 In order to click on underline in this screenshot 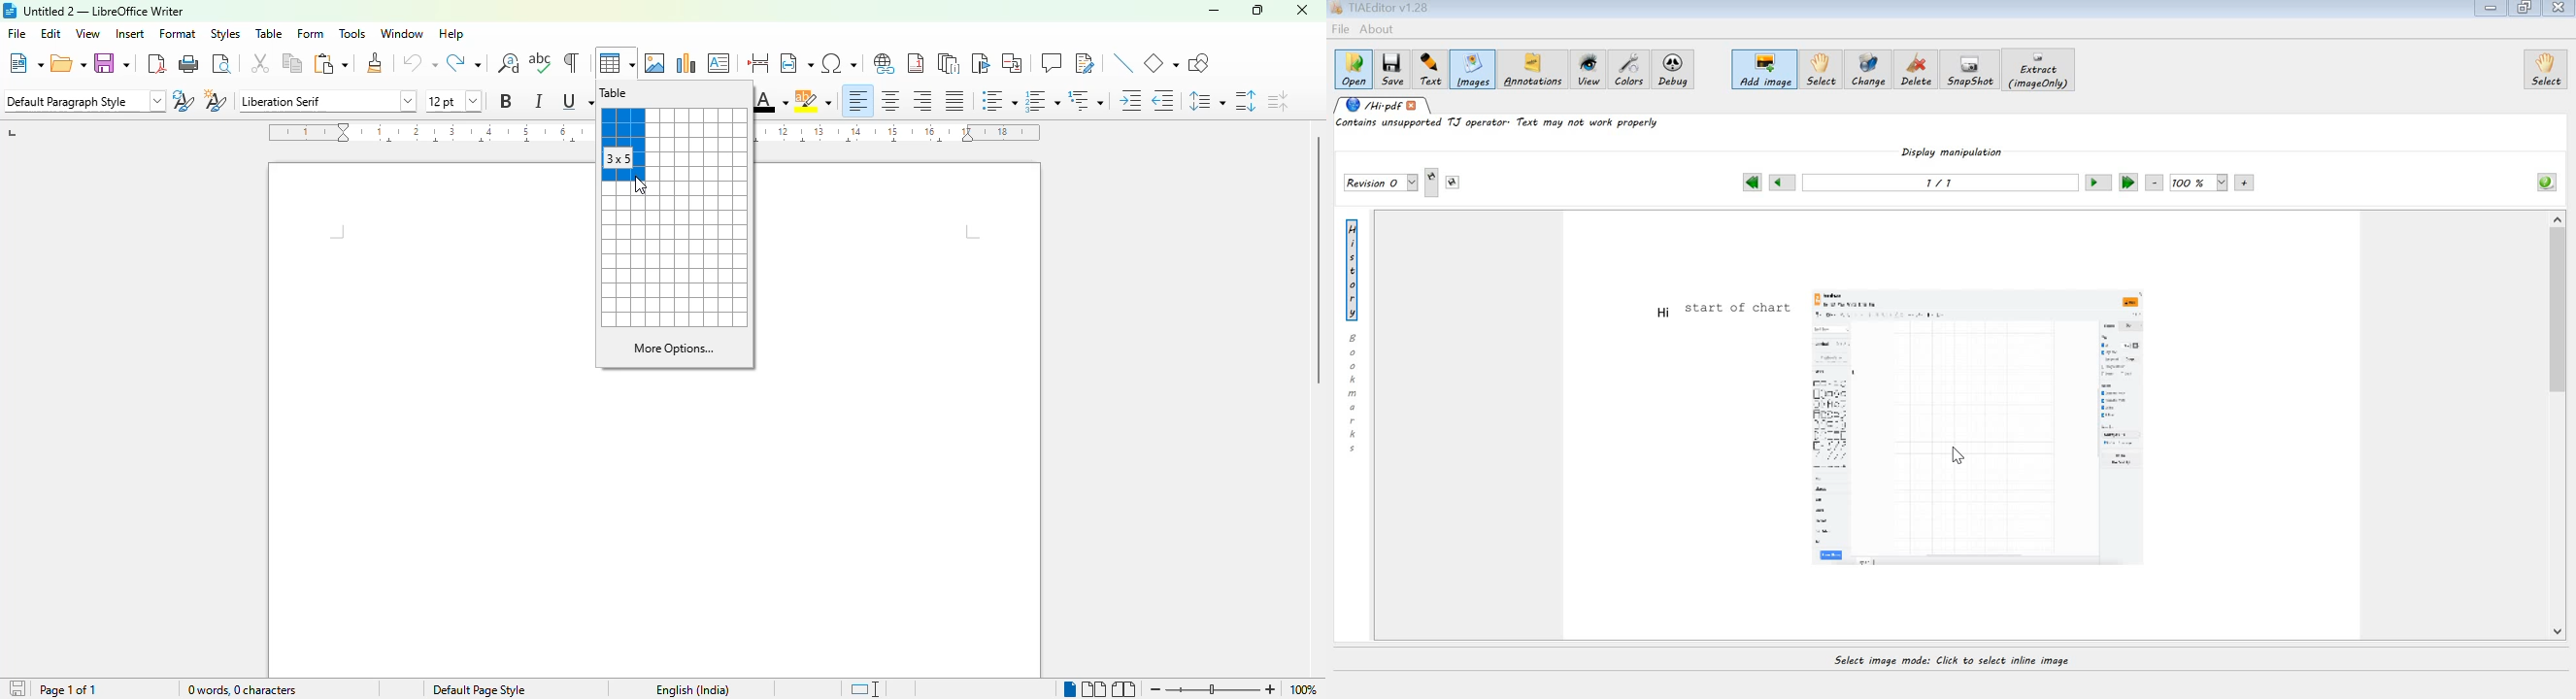, I will do `click(576, 101)`.